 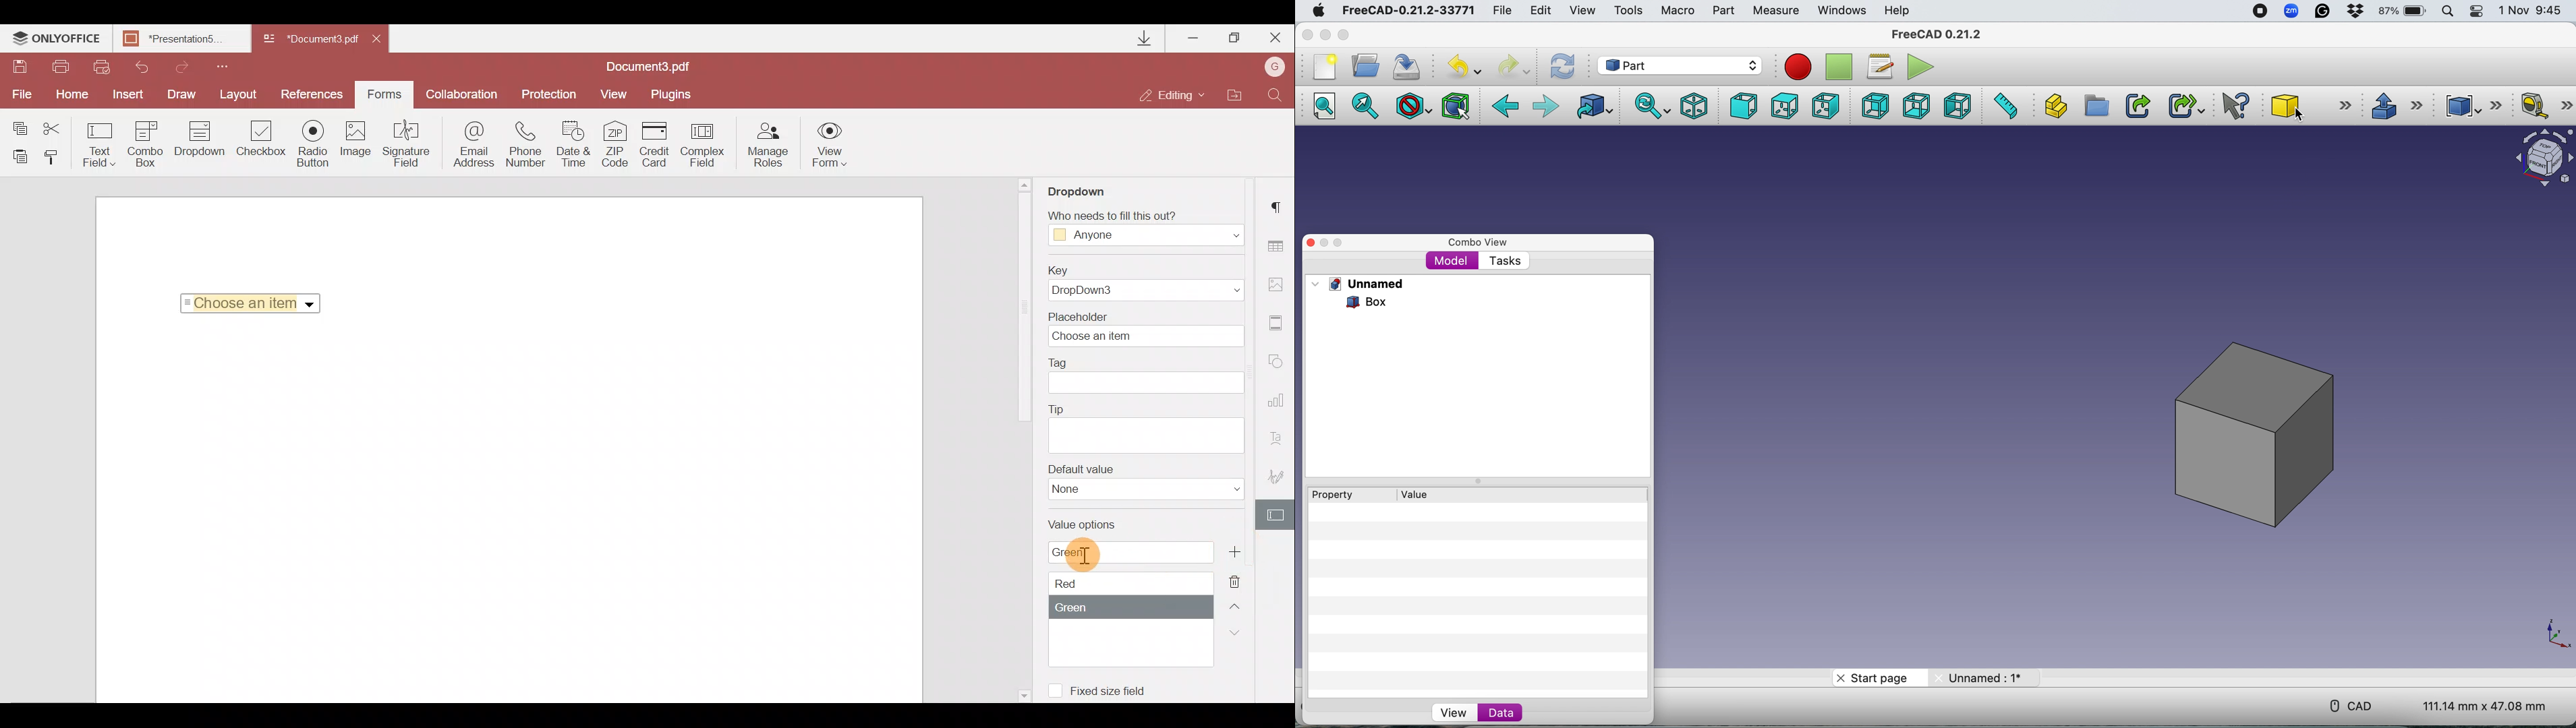 What do you see at coordinates (1983, 677) in the screenshot?
I see `Unnamed` at bounding box center [1983, 677].